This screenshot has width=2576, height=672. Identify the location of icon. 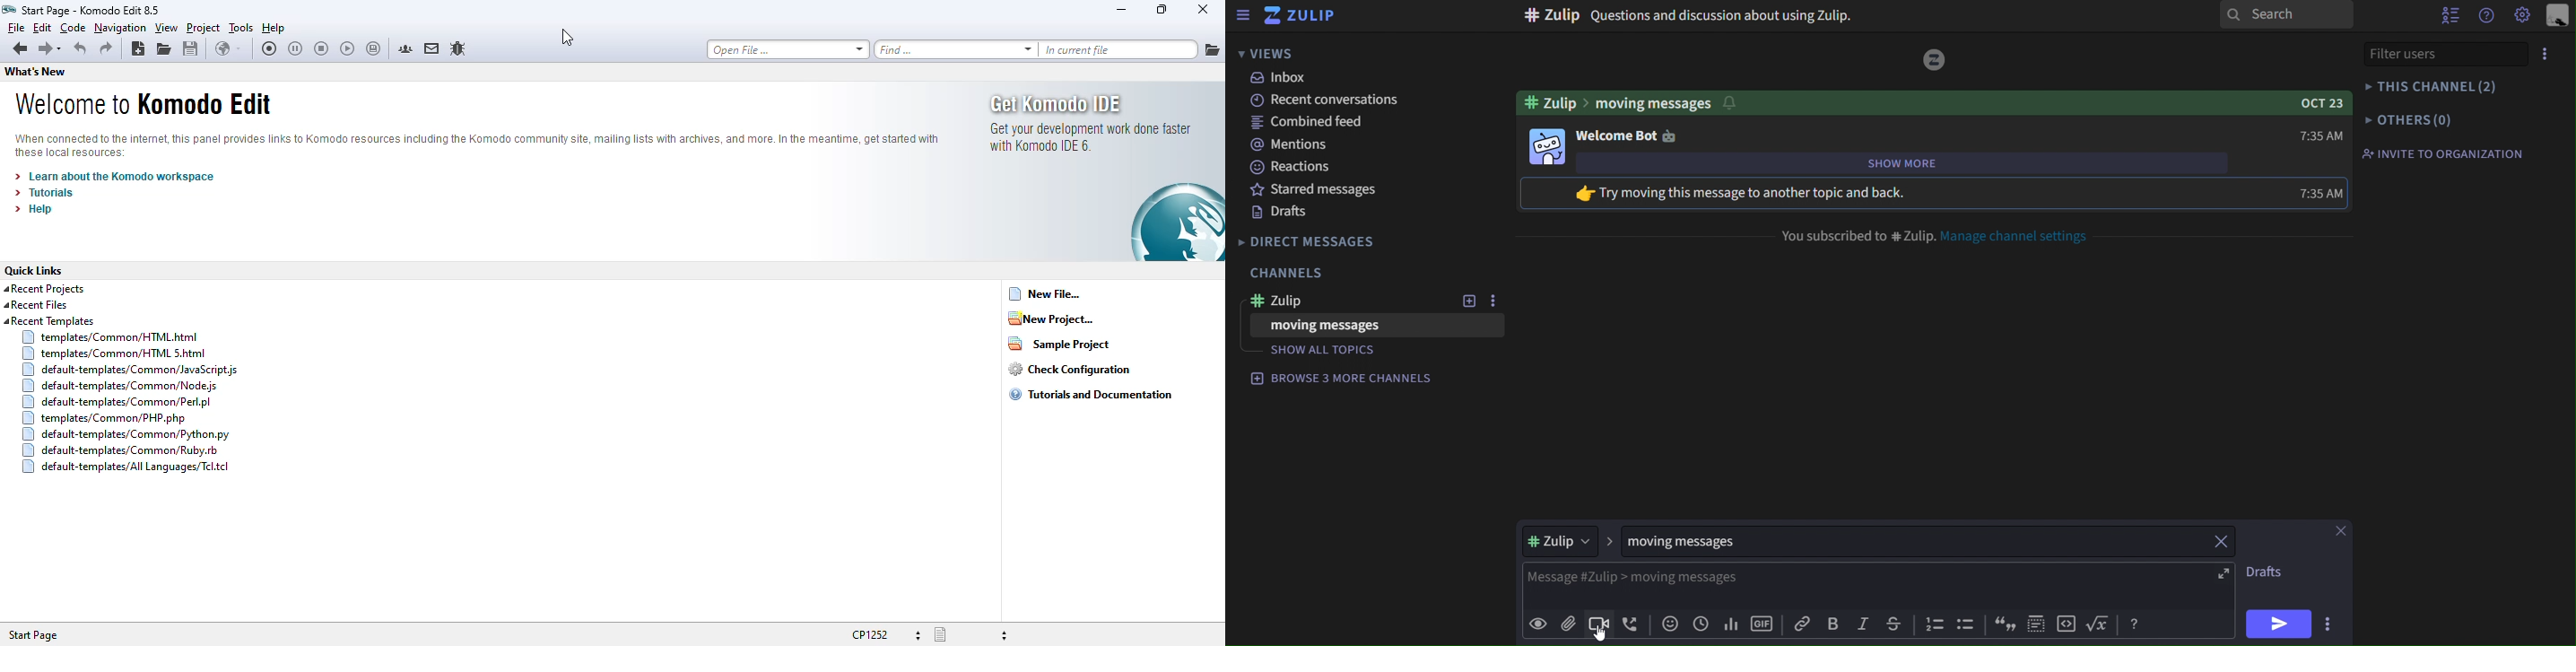
(1933, 626).